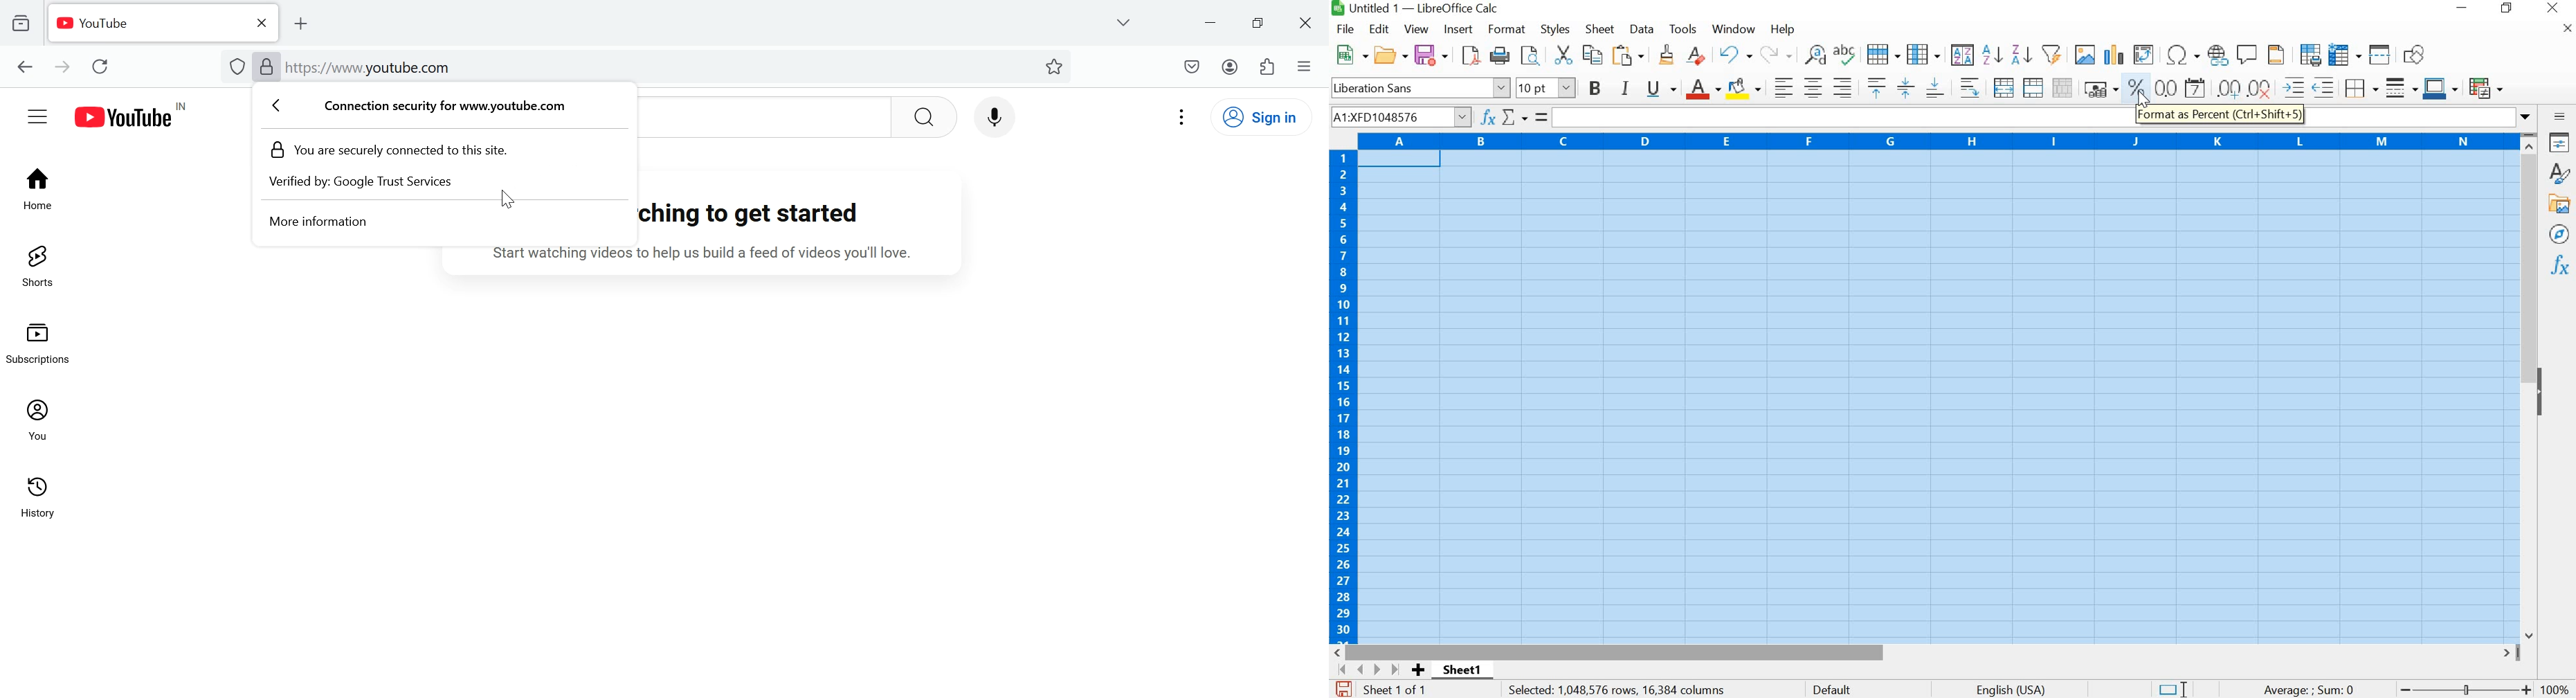 The image size is (2576, 700). Describe the element at coordinates (2165, 86) in the screenshot. I see `Format as number` at that location.